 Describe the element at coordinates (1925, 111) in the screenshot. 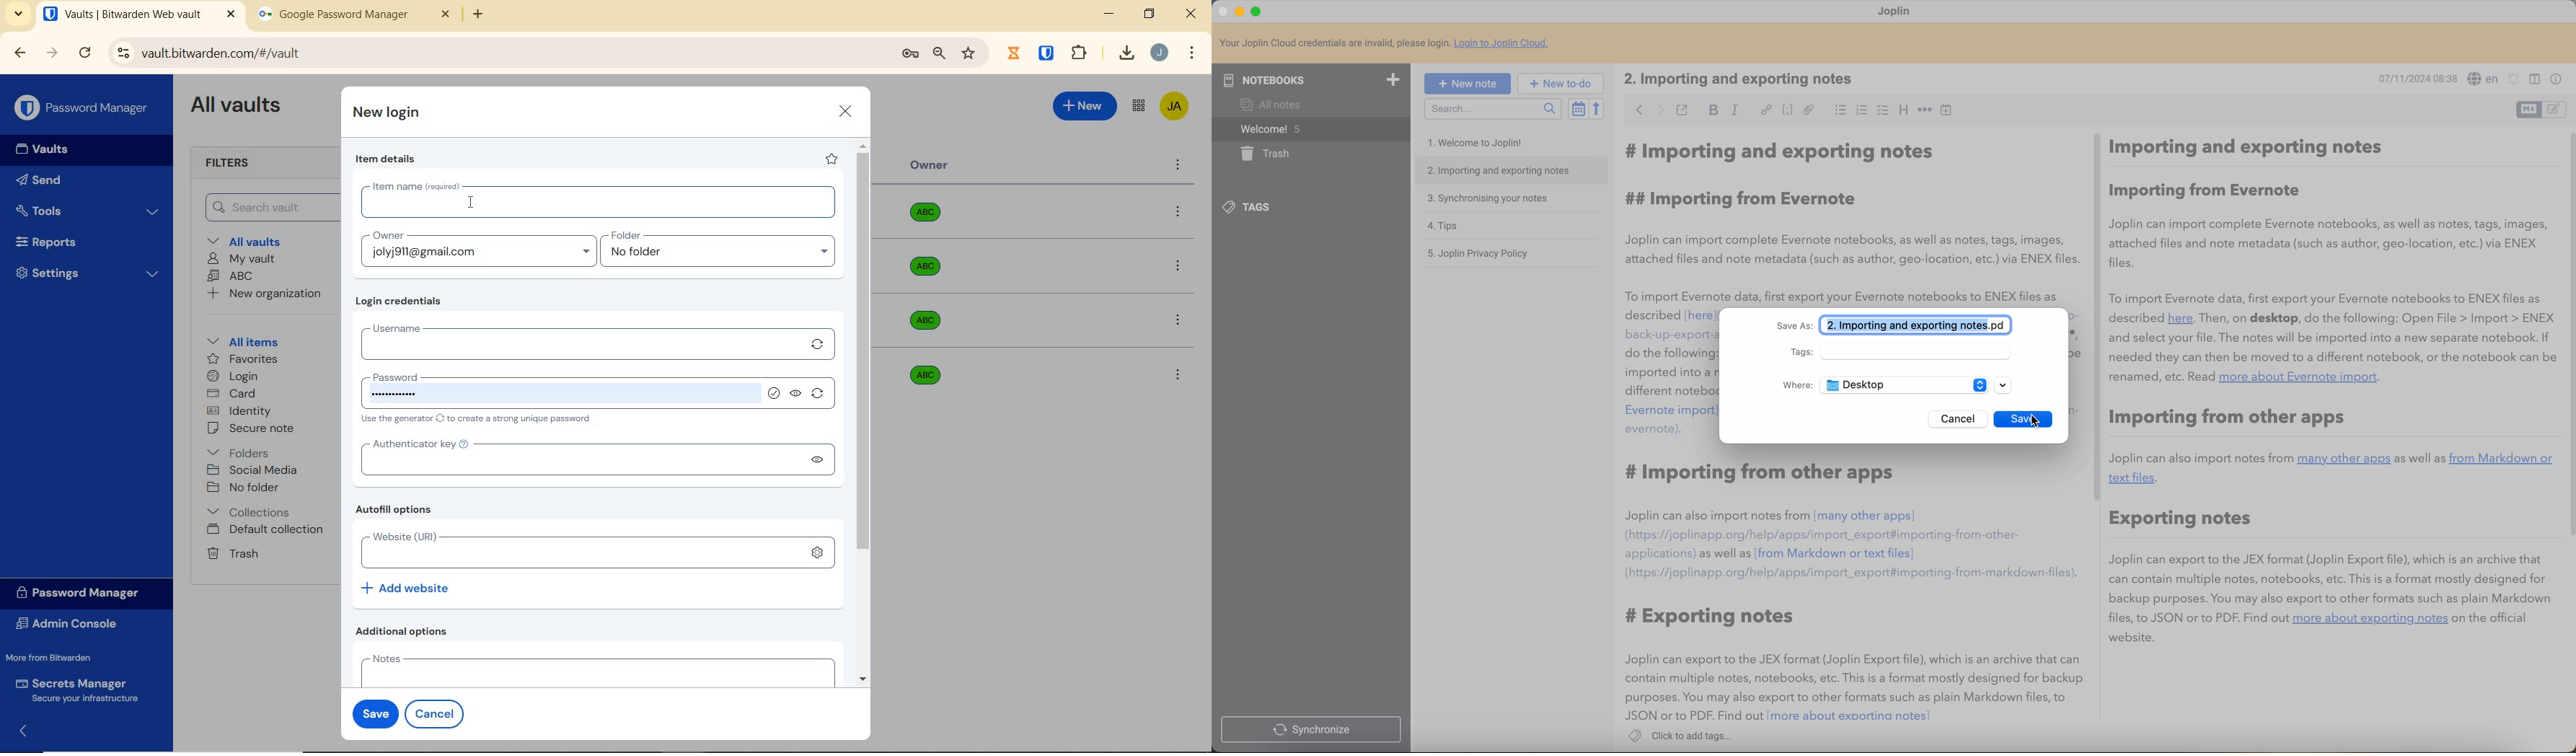

I see `horizontal rule` at that location.